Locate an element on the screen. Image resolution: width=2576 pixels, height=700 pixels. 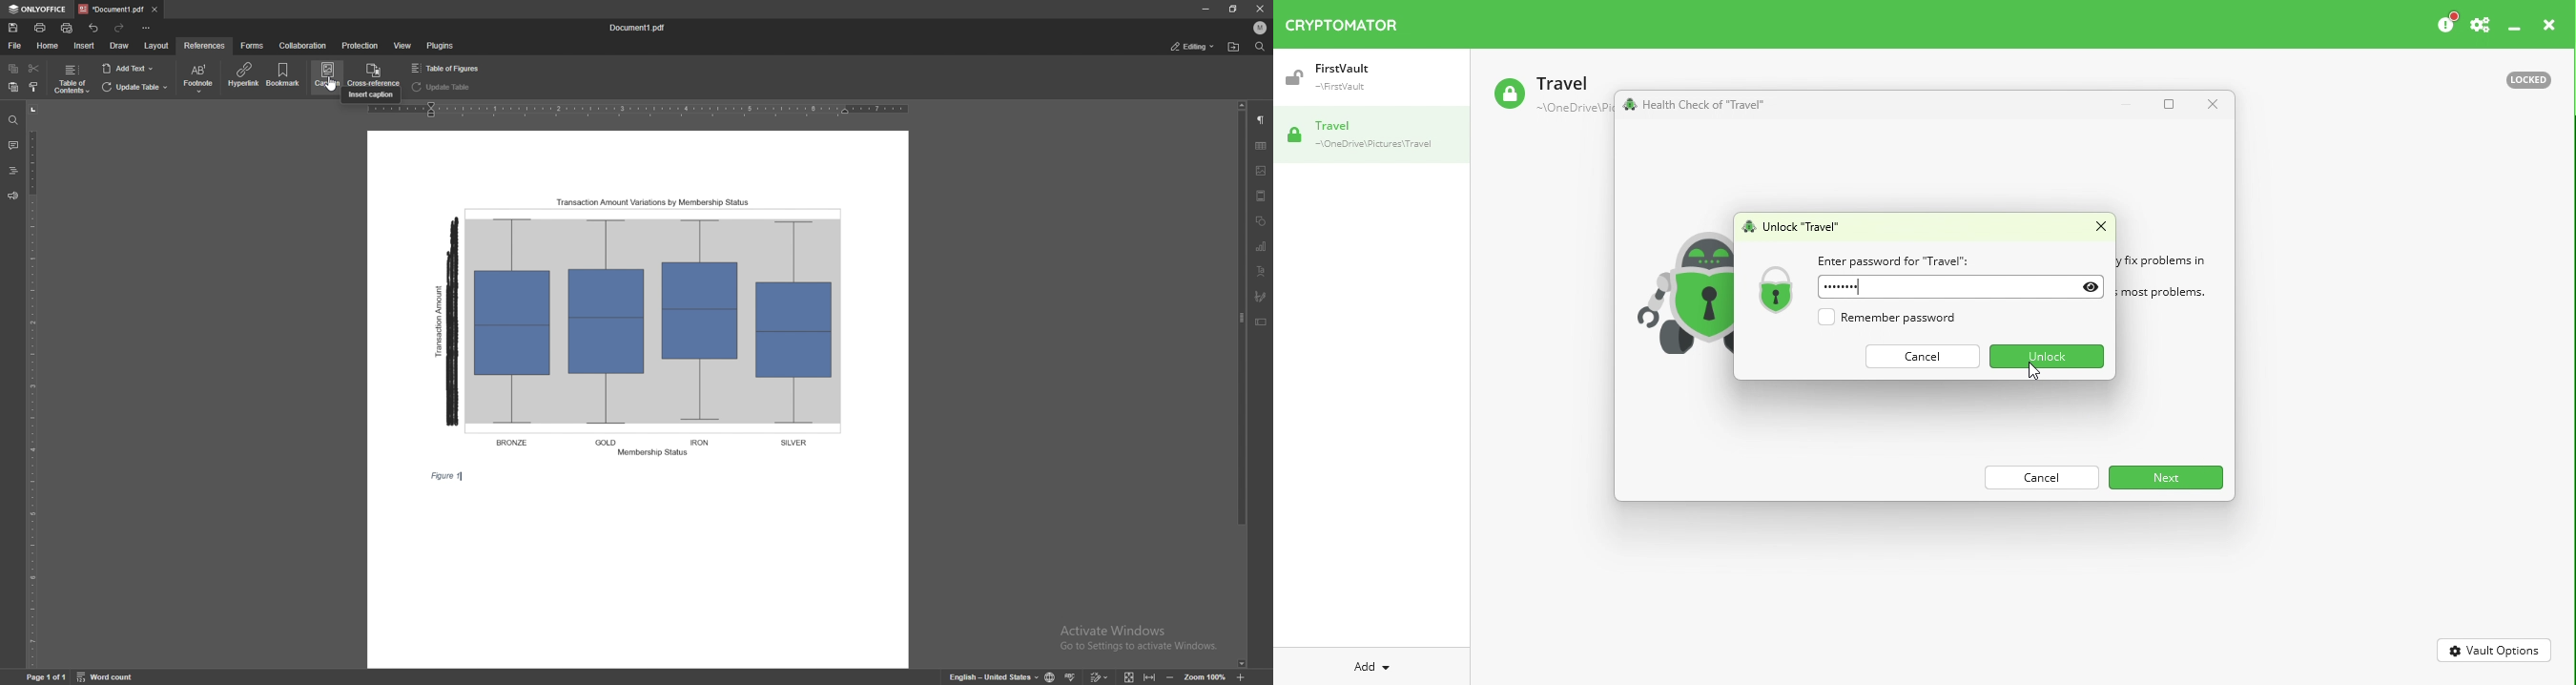
view is located at coordinates (403, 45).